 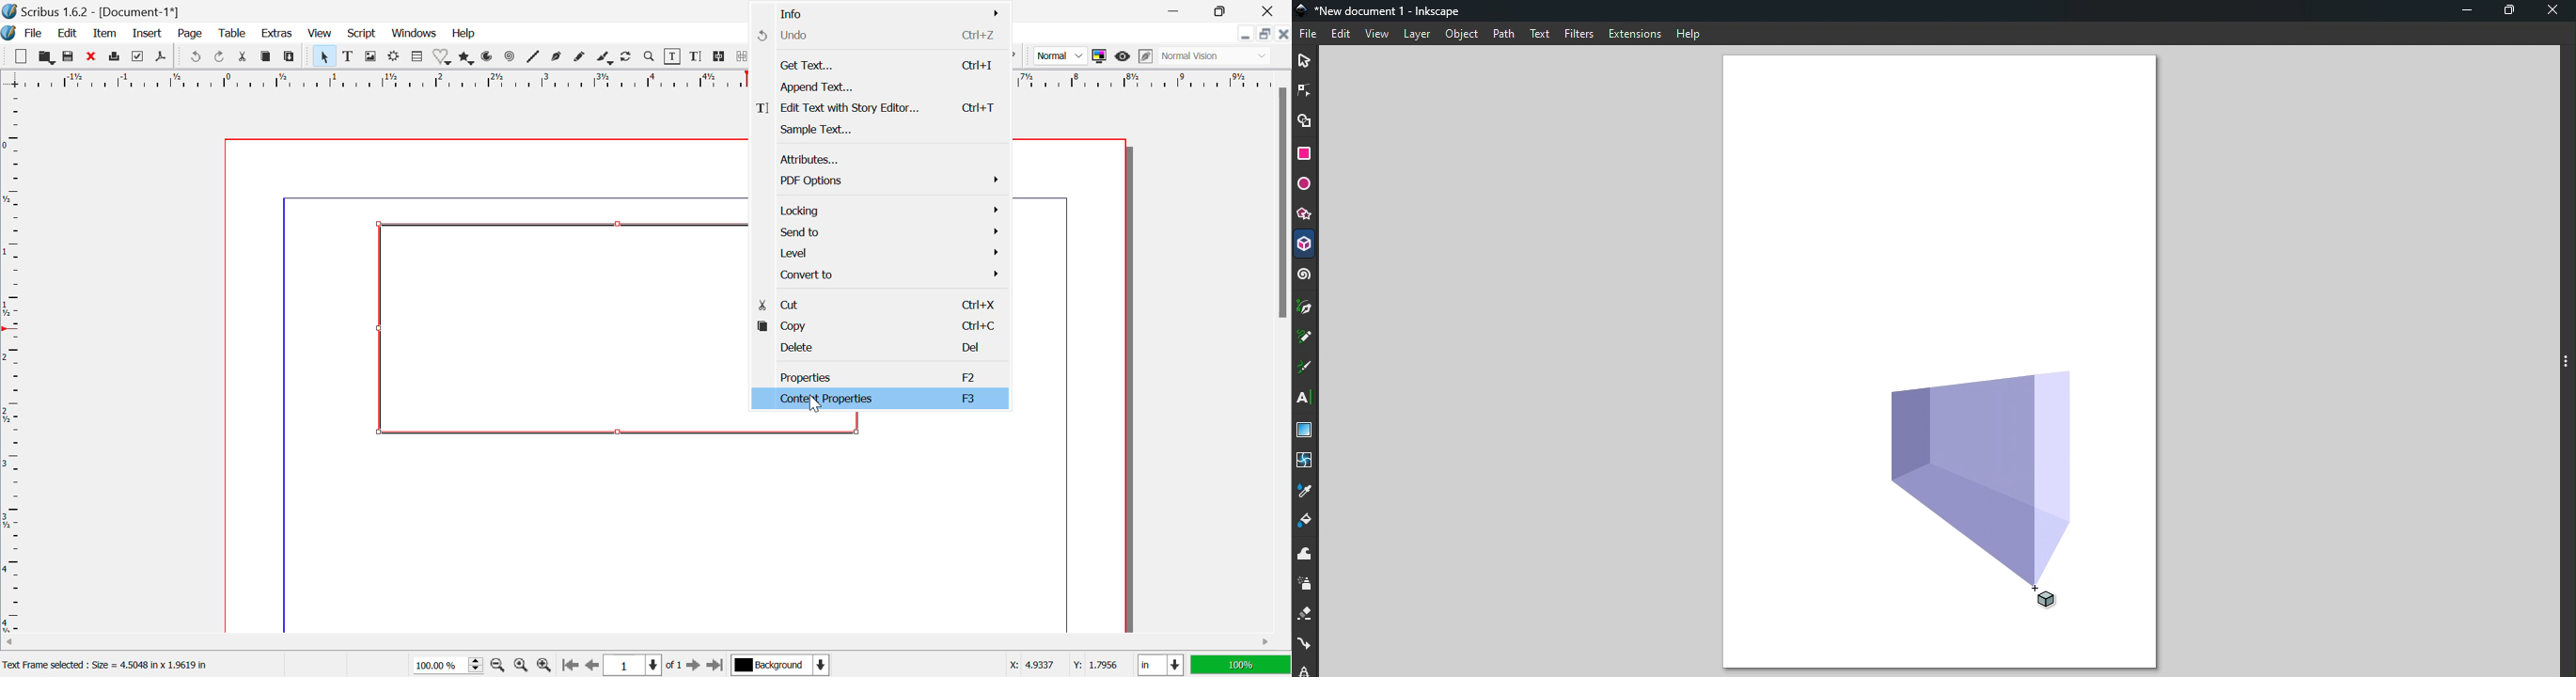 I want to click on Filters, so click(x=1580, y=33).